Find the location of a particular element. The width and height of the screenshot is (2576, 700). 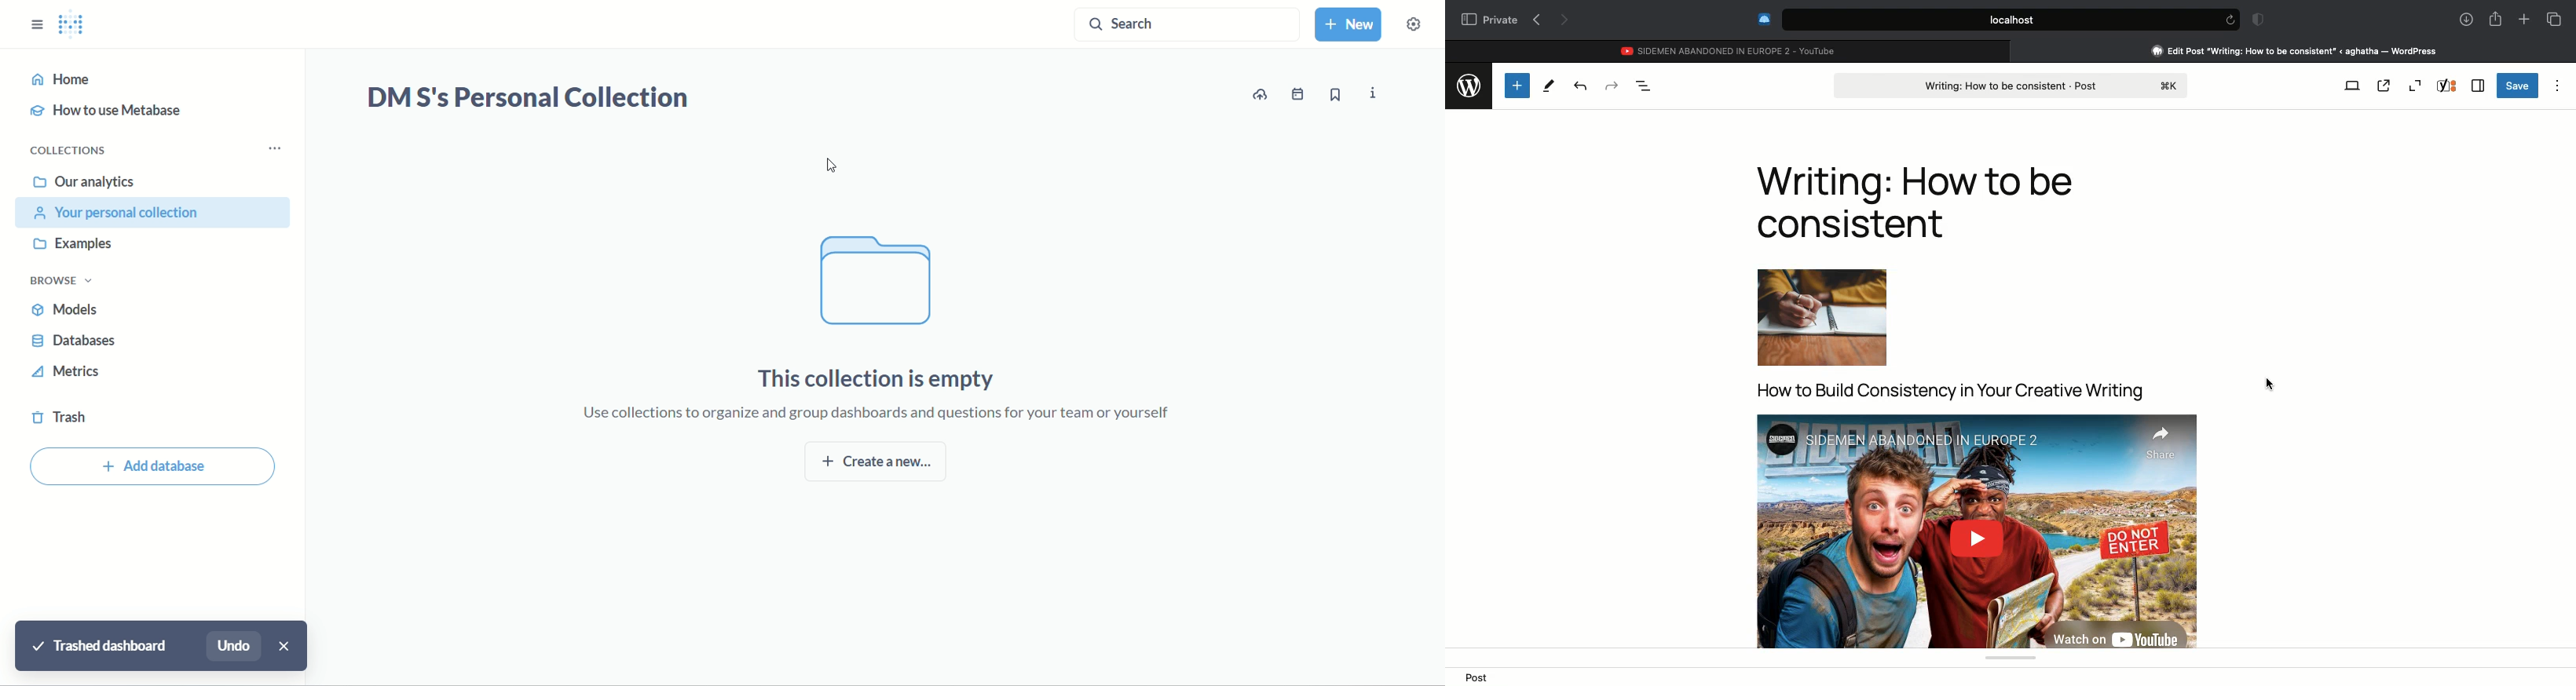

undo is located at coordinates (236, 646).